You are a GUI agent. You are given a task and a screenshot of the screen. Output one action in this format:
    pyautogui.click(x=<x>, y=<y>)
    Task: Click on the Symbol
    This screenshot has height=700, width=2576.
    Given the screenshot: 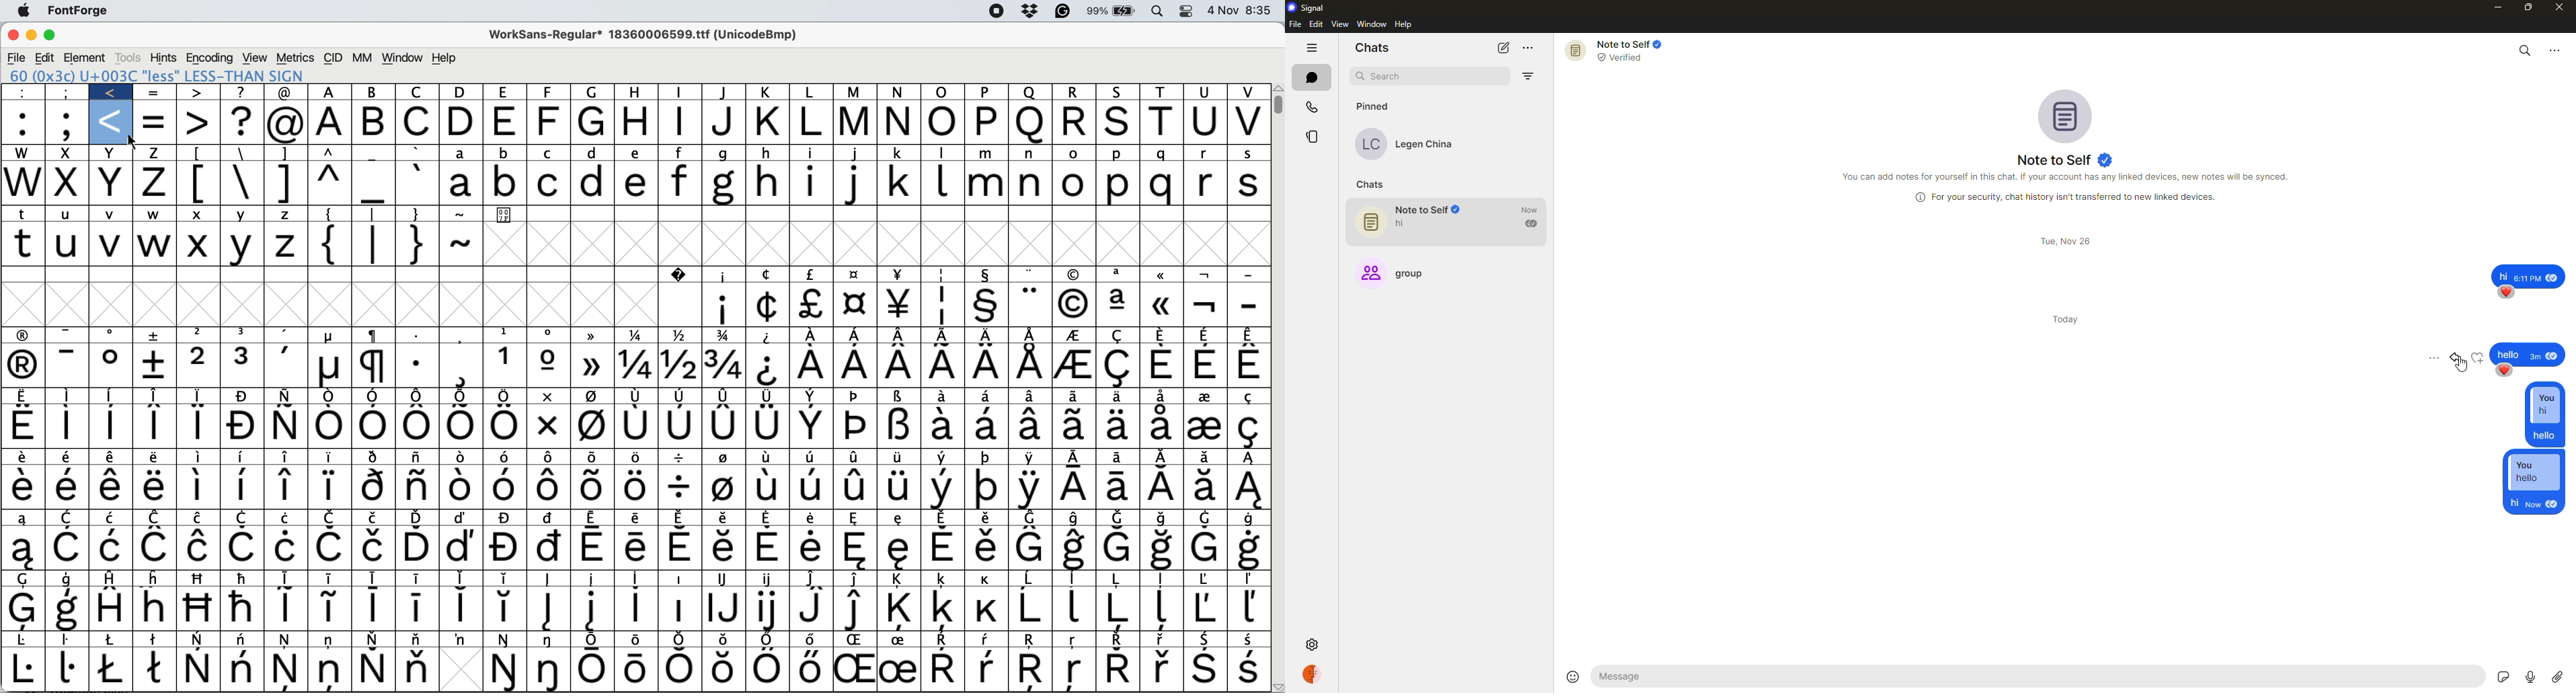 What is the action you would take?
    pyautogui.click(x=769, y=639)
    